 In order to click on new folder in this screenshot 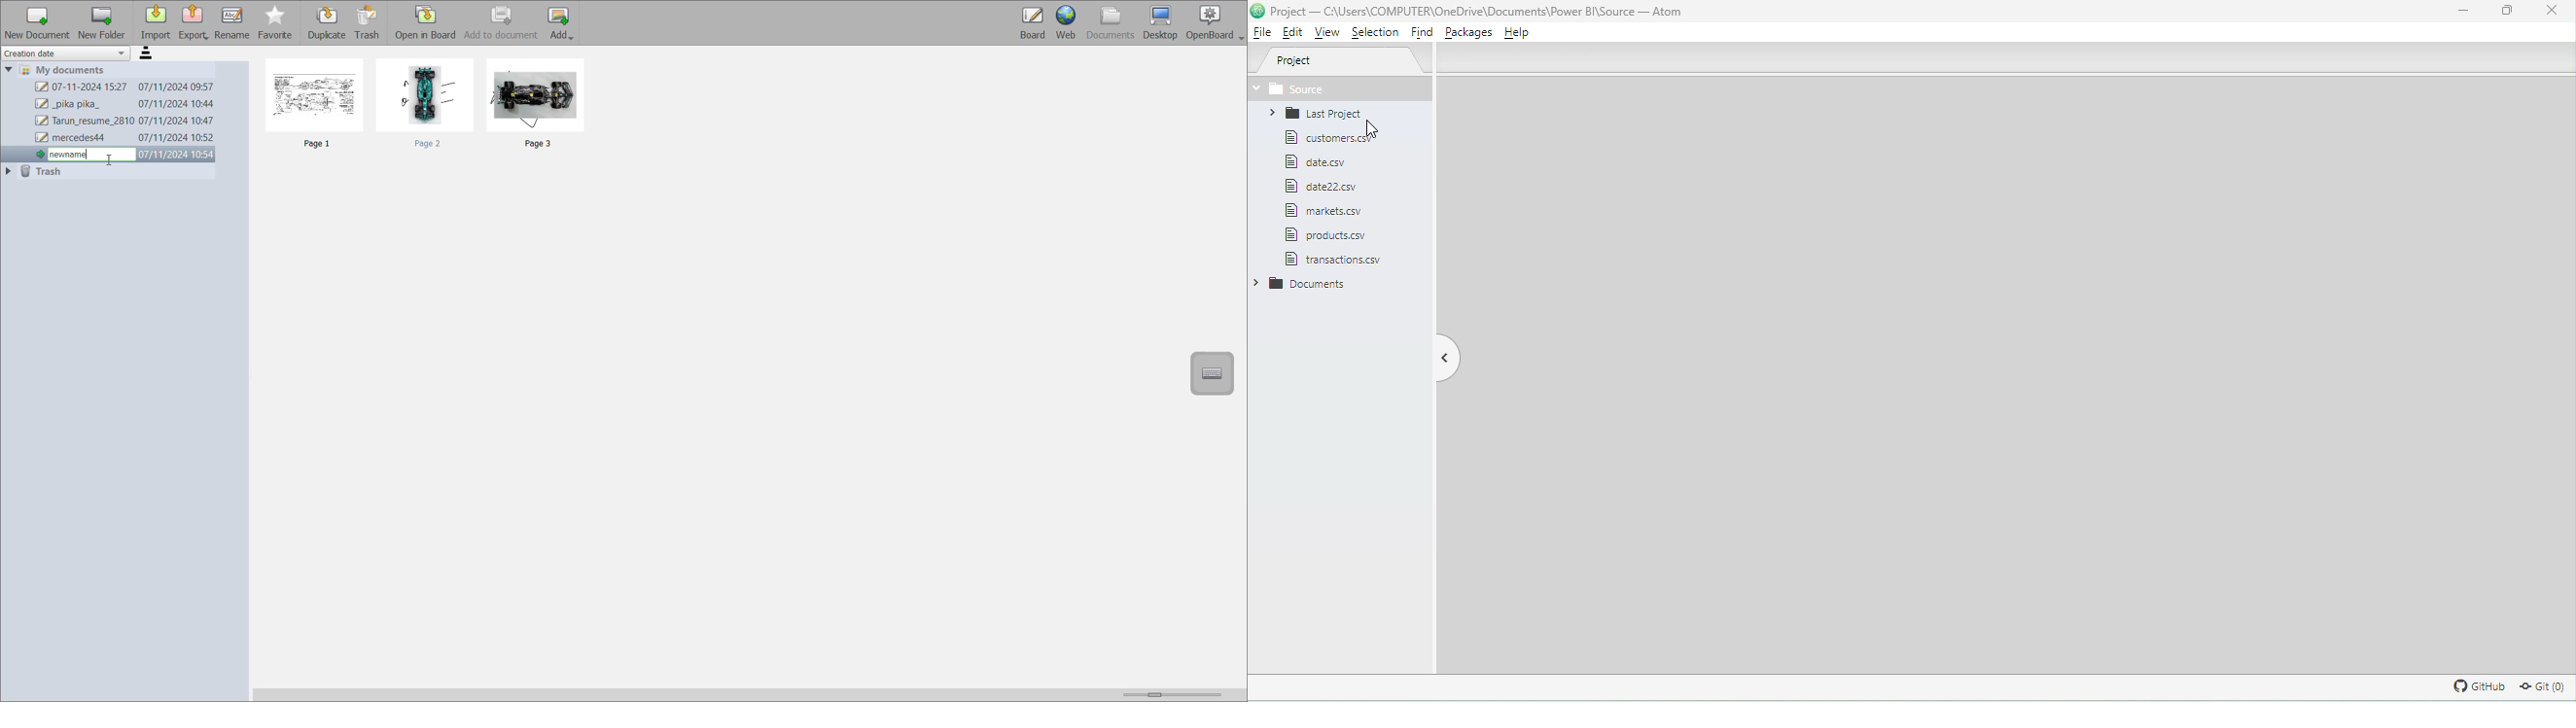, I will do `click(102, 23)`.